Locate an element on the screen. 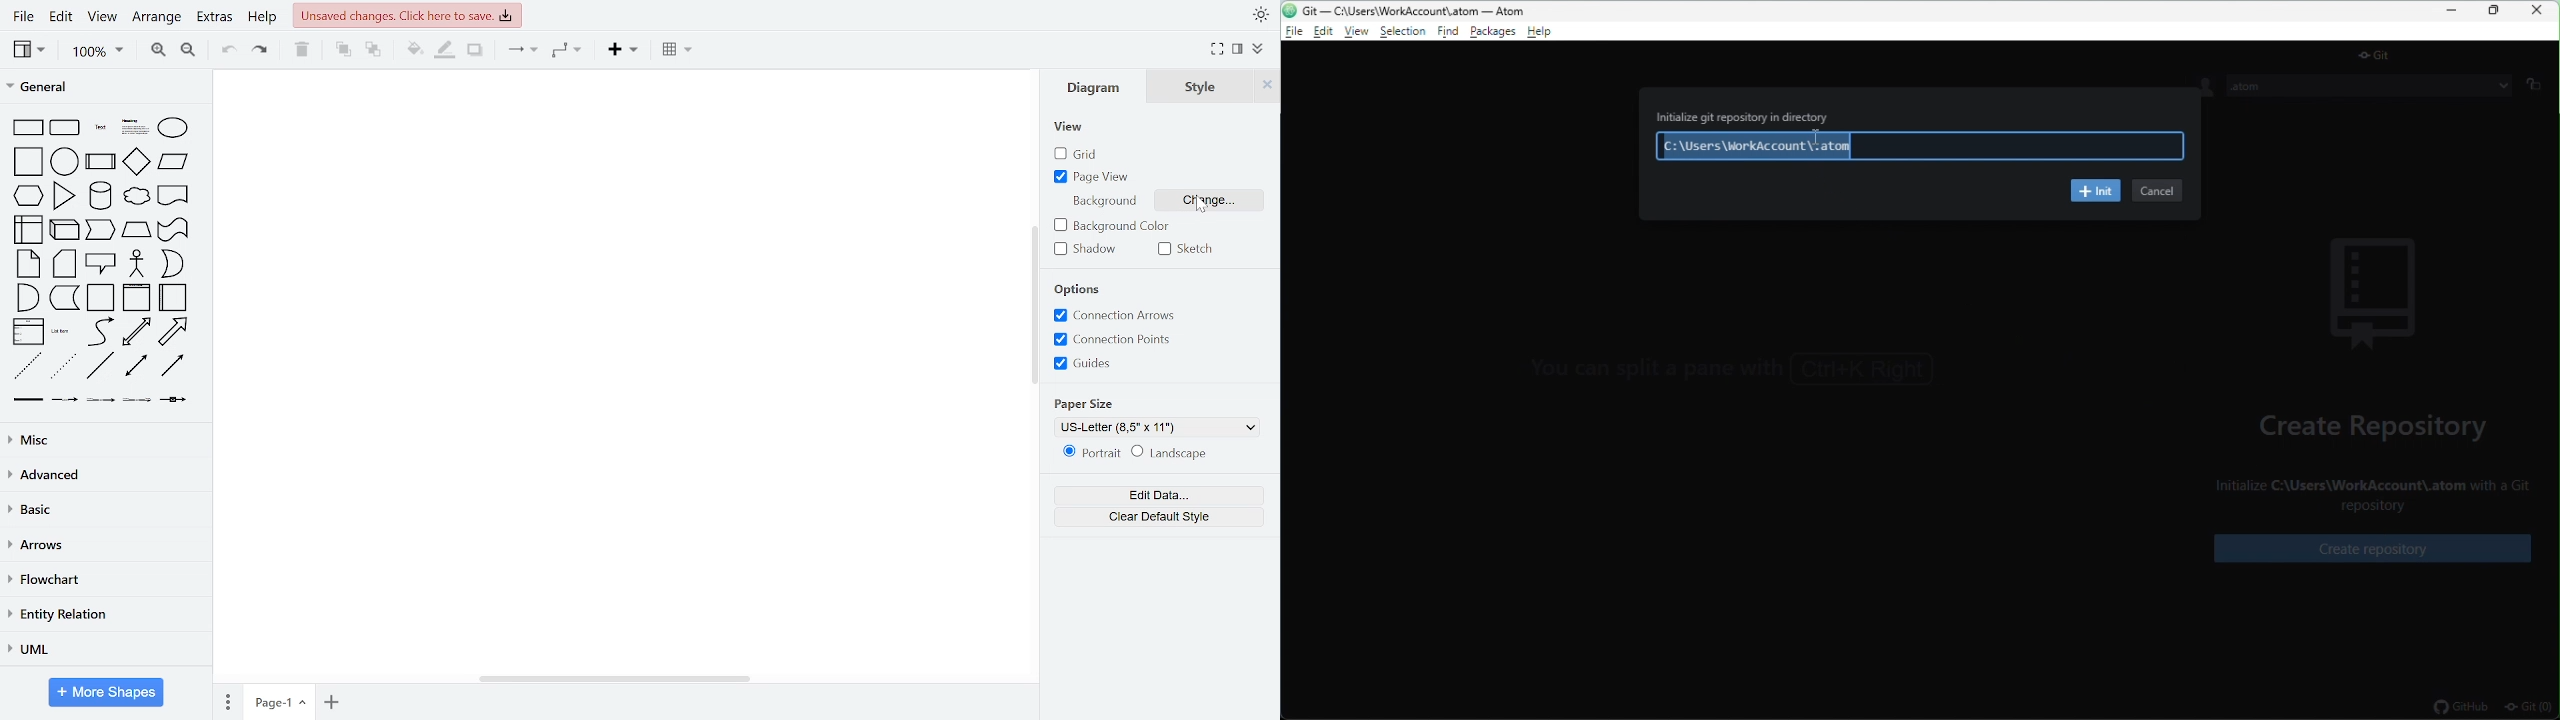  general shapes is located at coordinates (134, 332).